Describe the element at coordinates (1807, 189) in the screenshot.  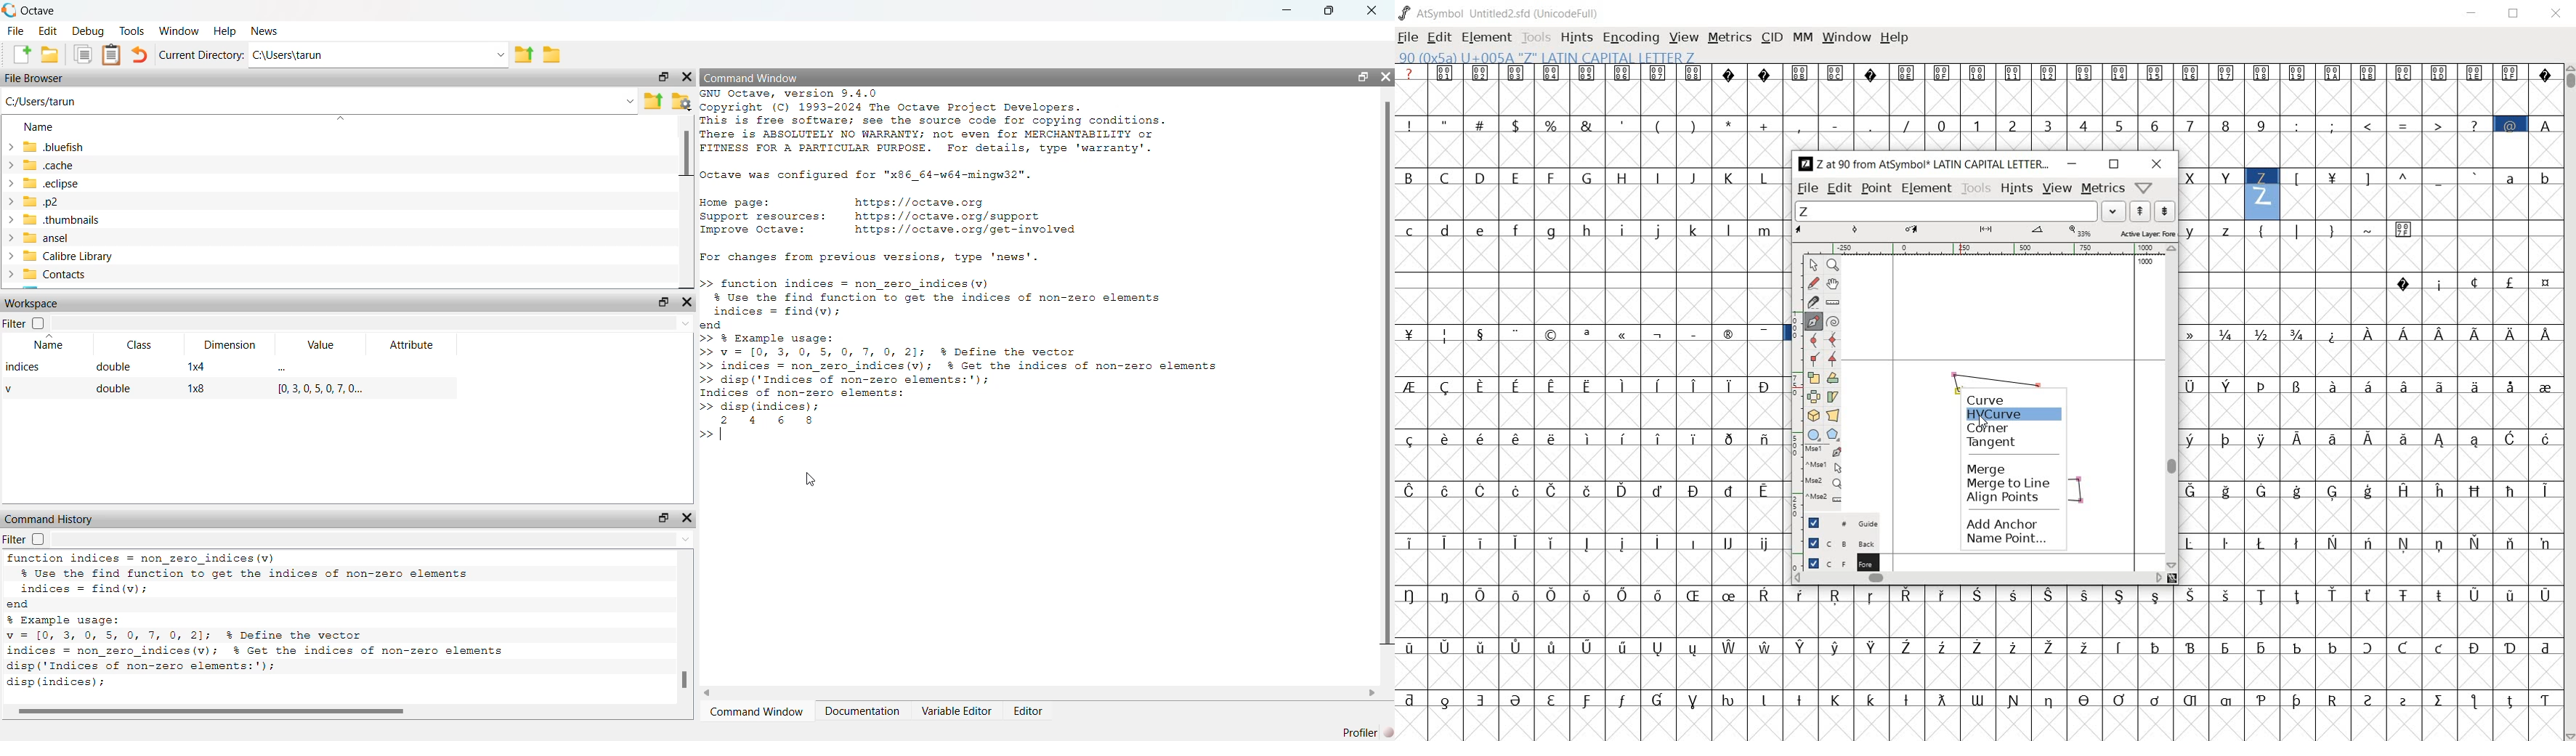
I see `file` at that location.